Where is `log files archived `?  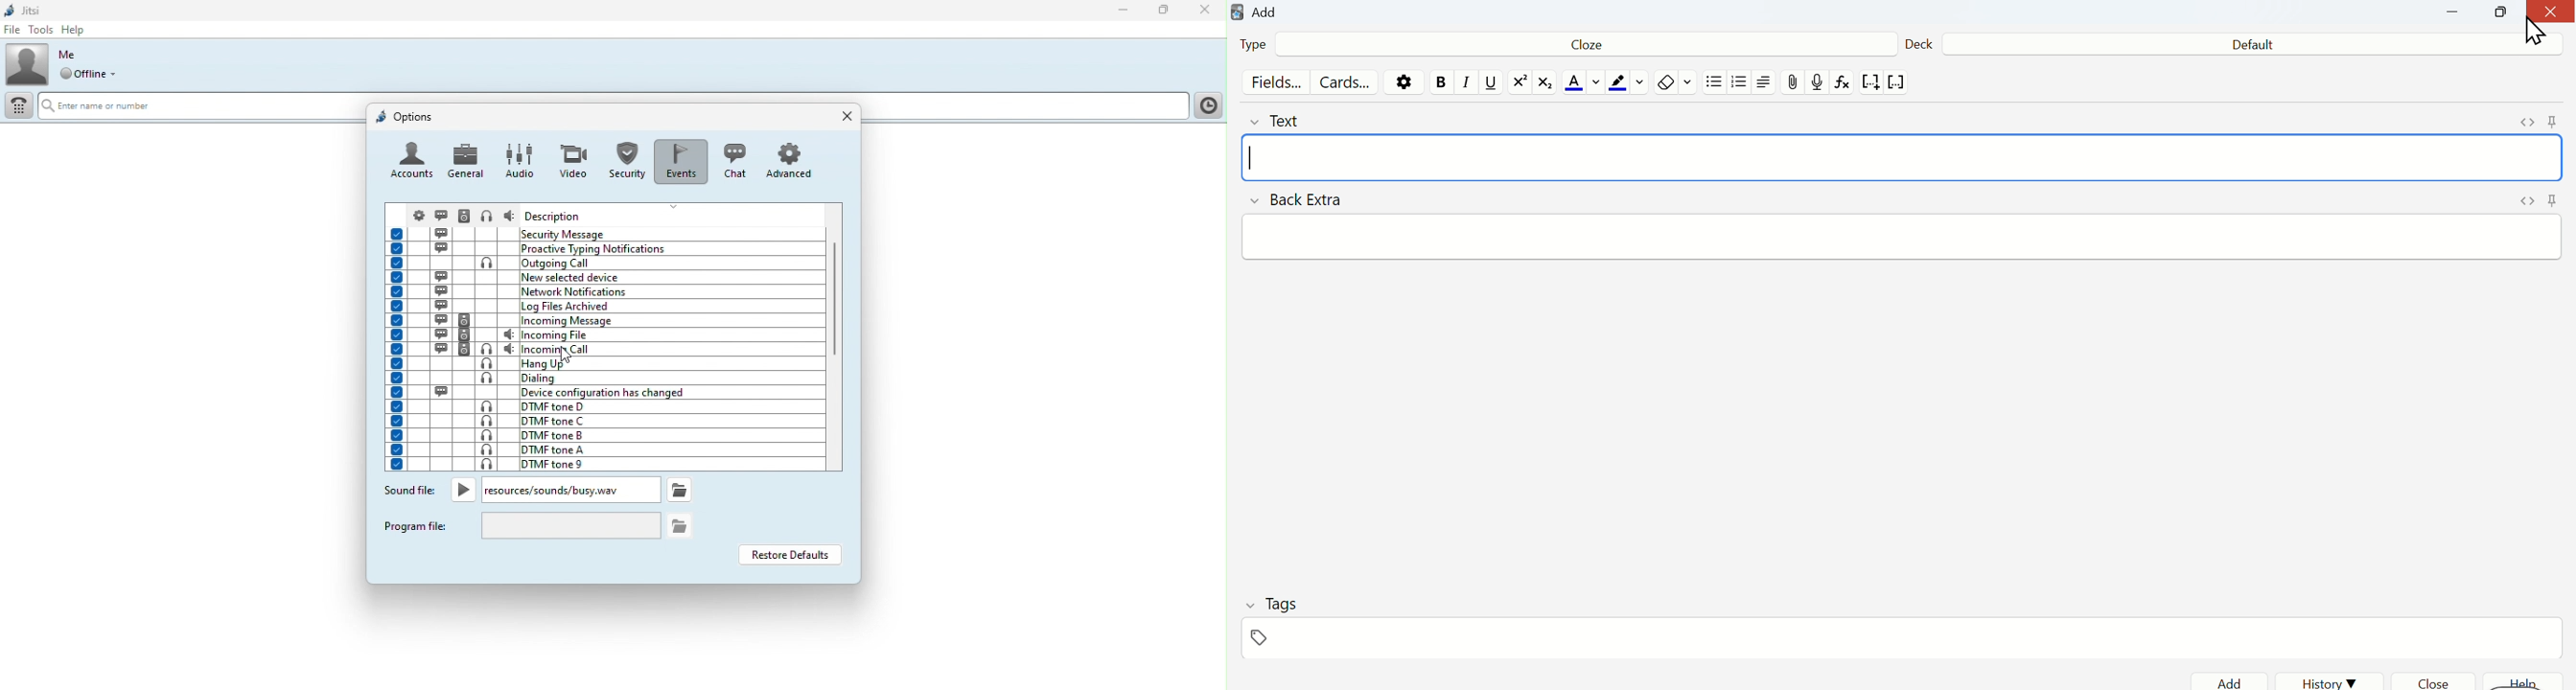 log files archived  is located at coordinates (604, 306).